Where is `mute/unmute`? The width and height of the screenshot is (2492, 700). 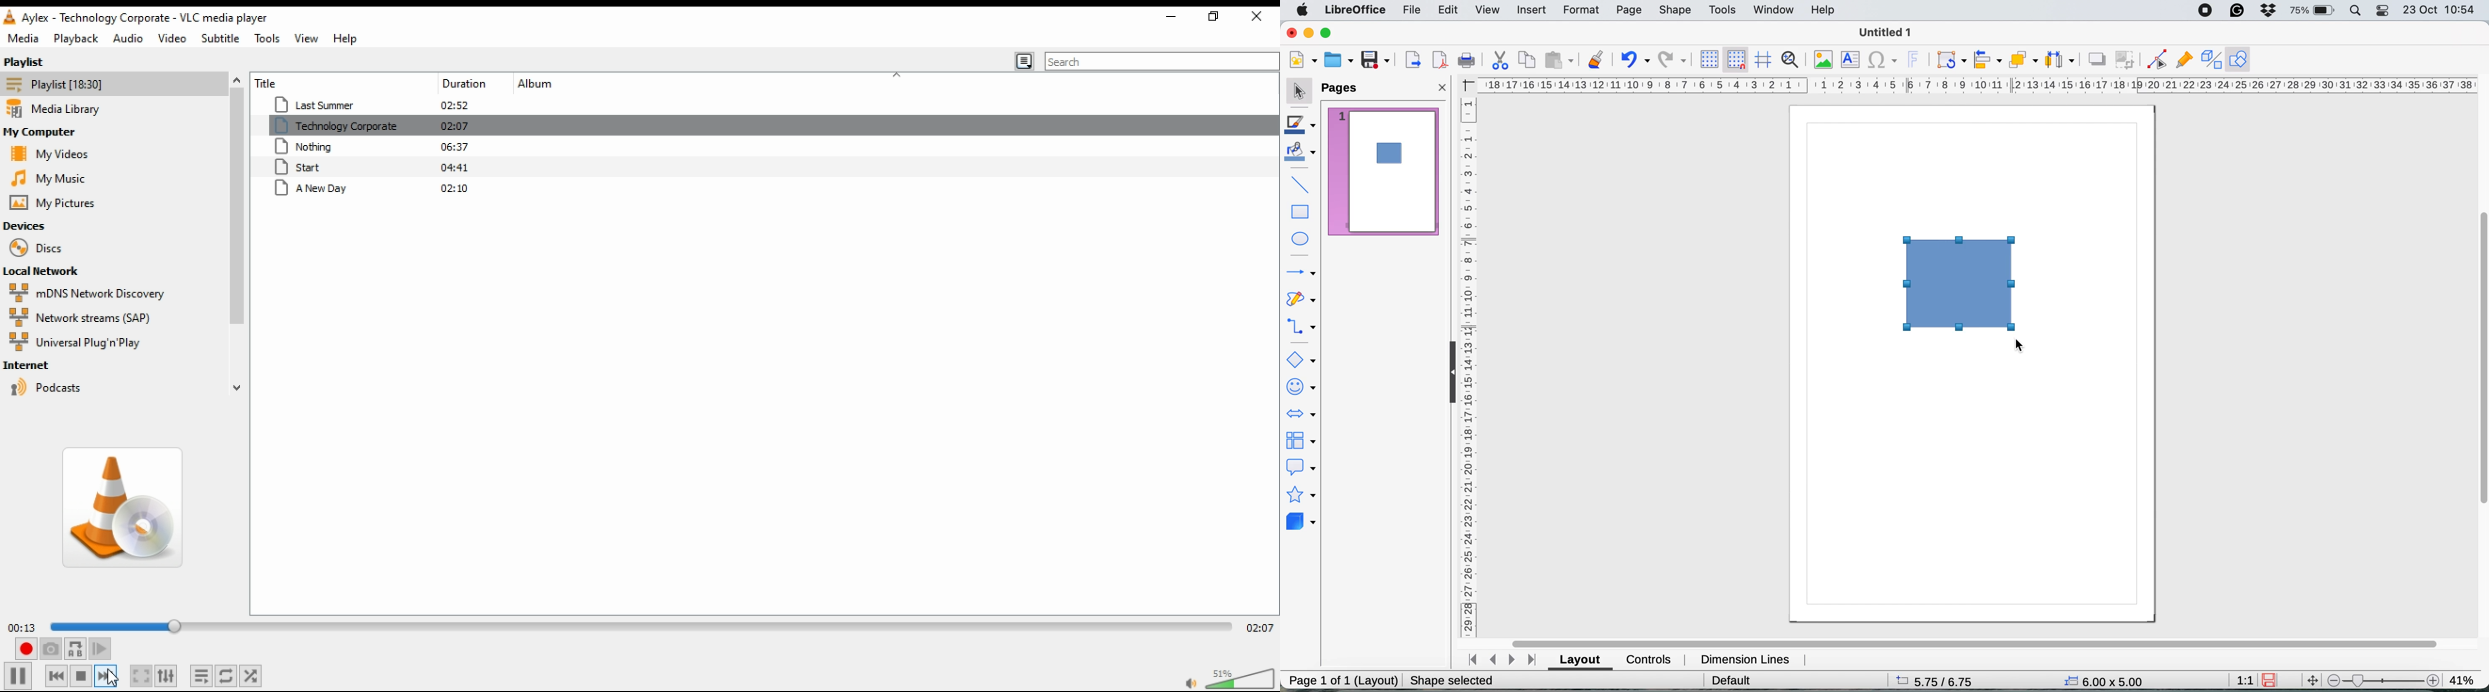 mute/unmute is located at coordinates (1184, 682).